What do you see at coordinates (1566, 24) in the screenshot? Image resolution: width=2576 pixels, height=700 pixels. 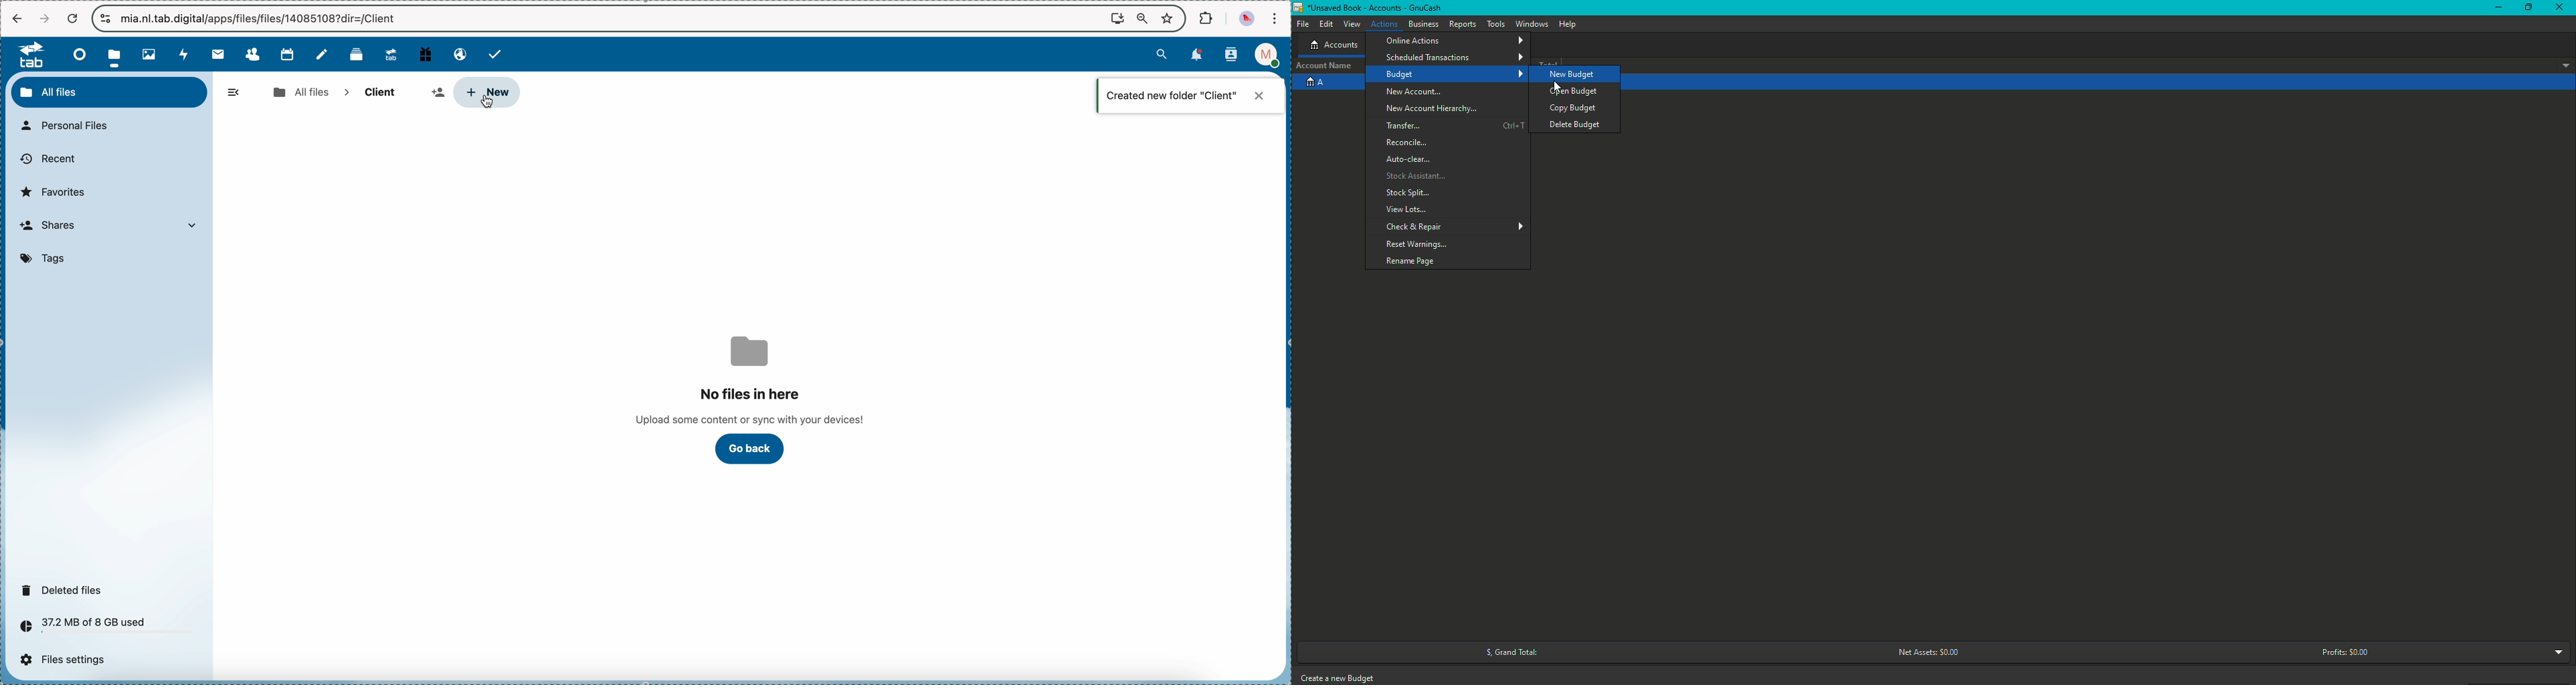 I see `Help` at bounding box center [1566, 24].